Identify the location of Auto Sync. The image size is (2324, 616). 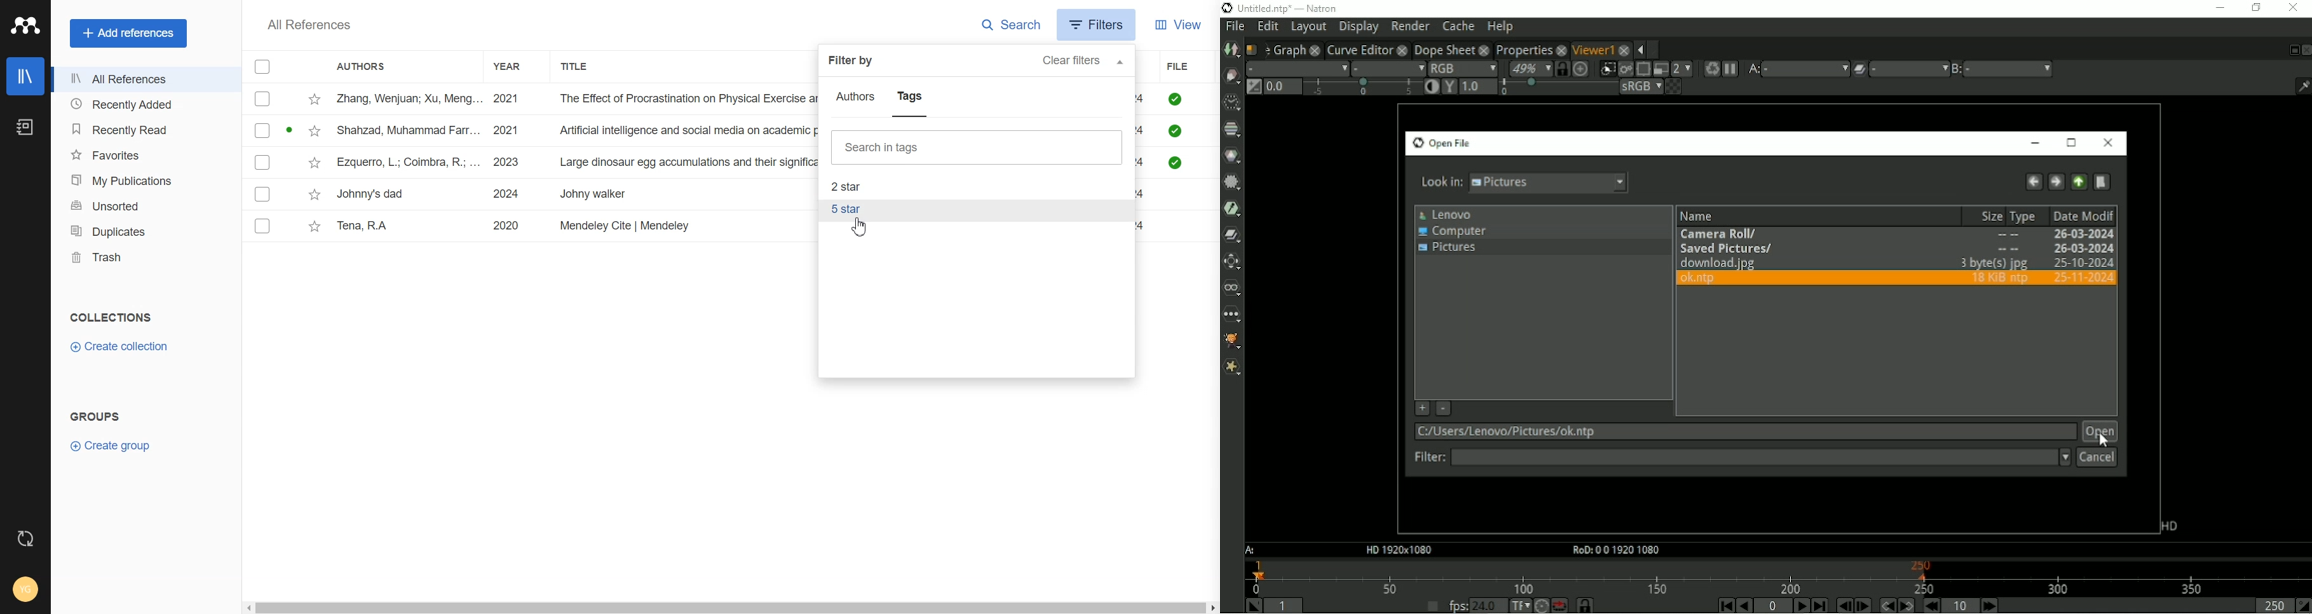
(26, 539).